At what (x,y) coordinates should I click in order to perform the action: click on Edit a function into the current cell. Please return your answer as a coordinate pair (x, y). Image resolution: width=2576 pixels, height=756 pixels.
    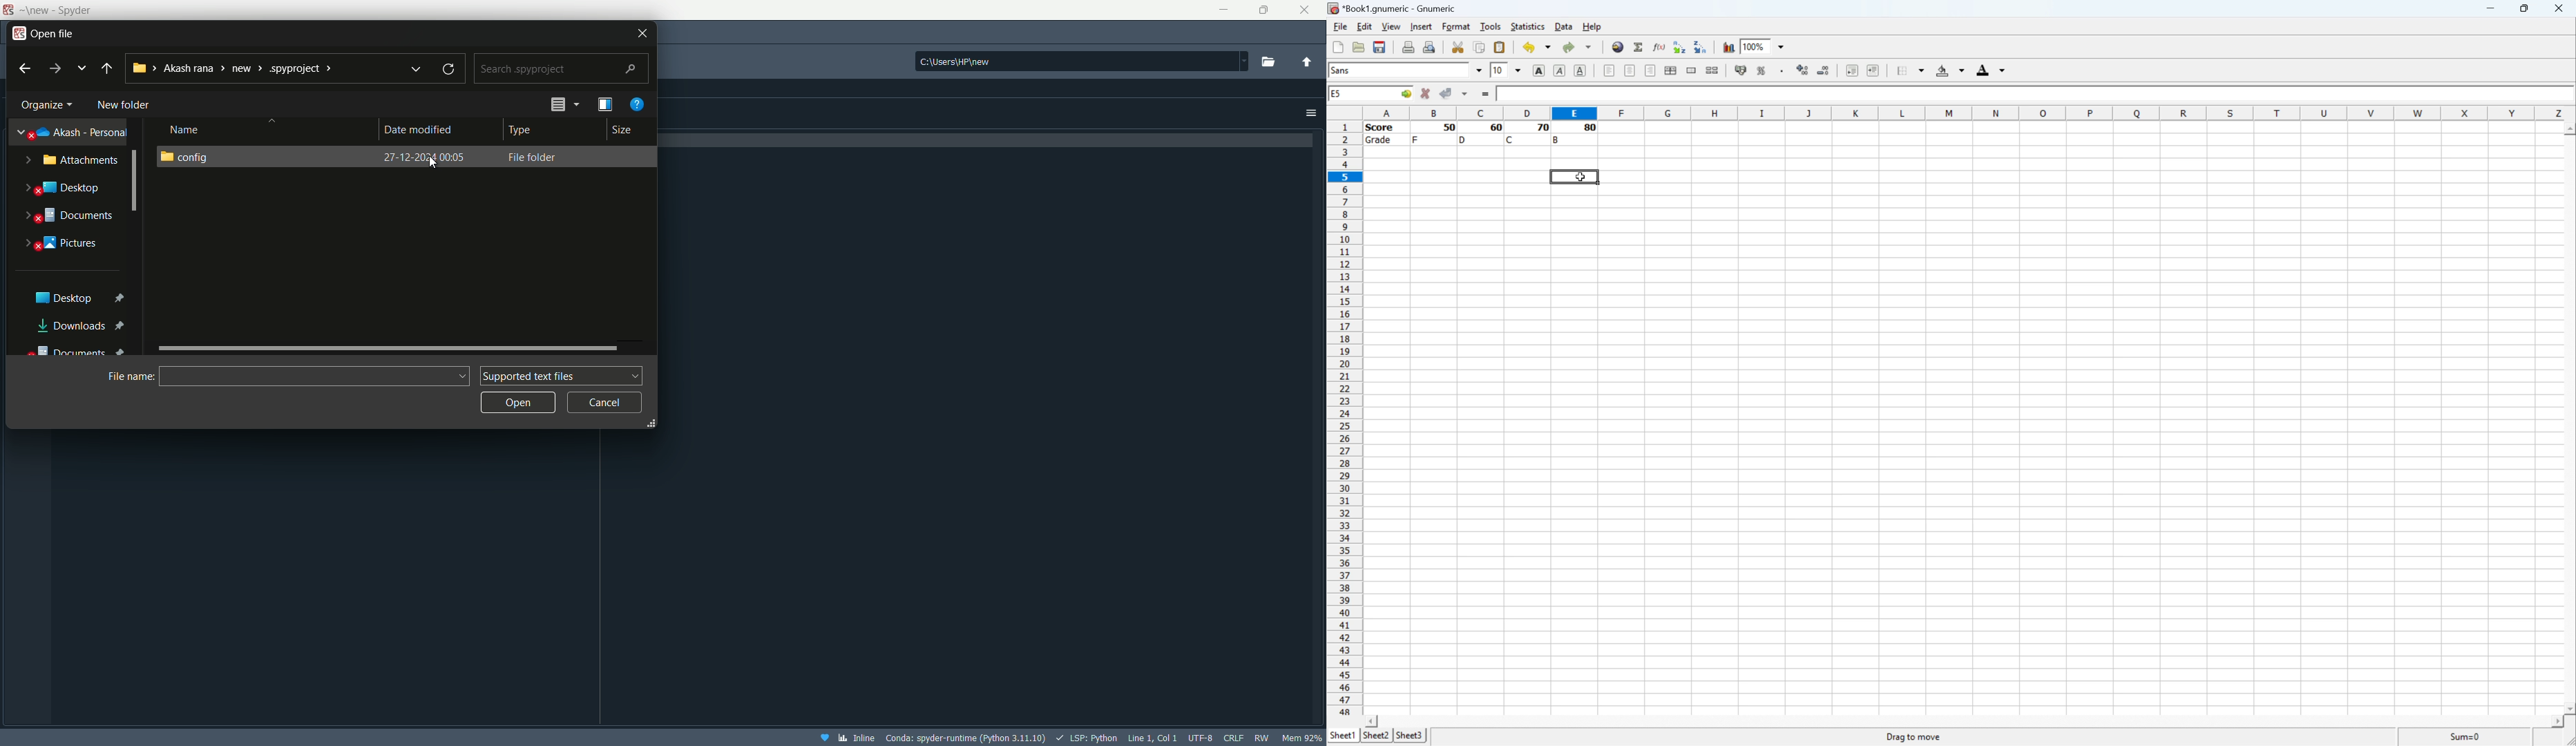
    Looking at the image, I should click on (1658, 46).